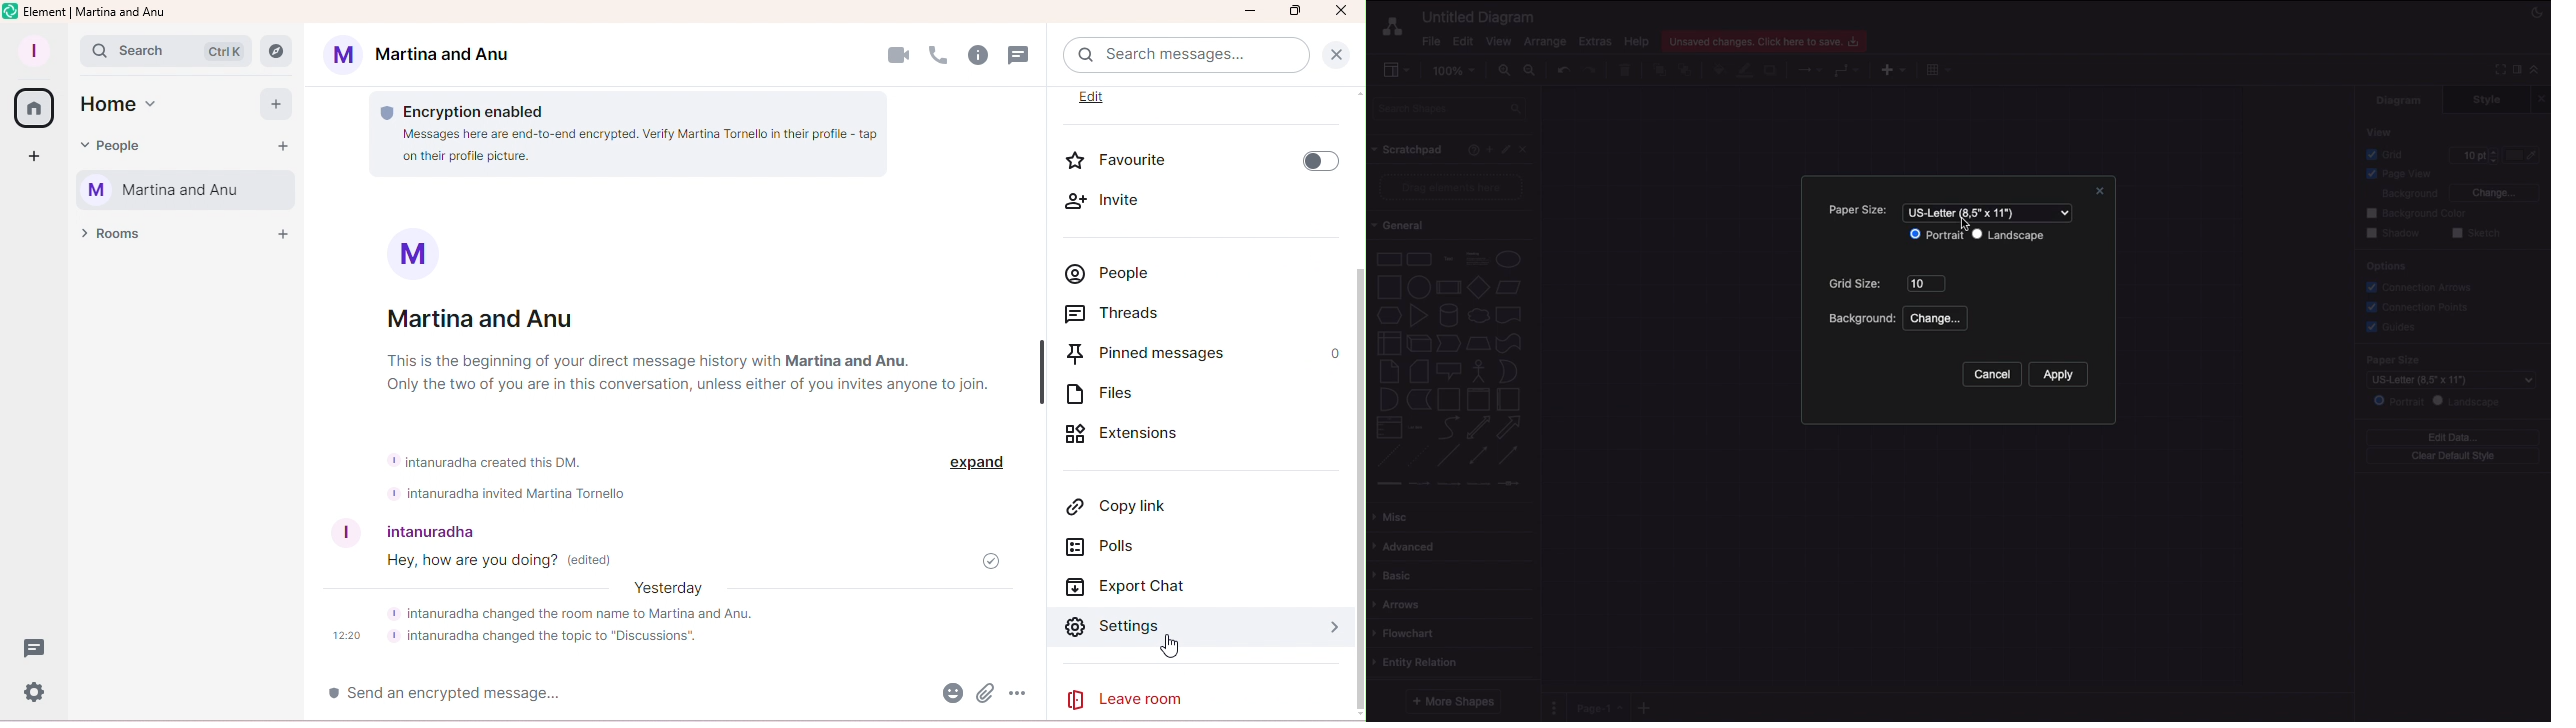  Describe the element at coordinates (896, 56) in the screenshot. I see `Video Call` at that location.